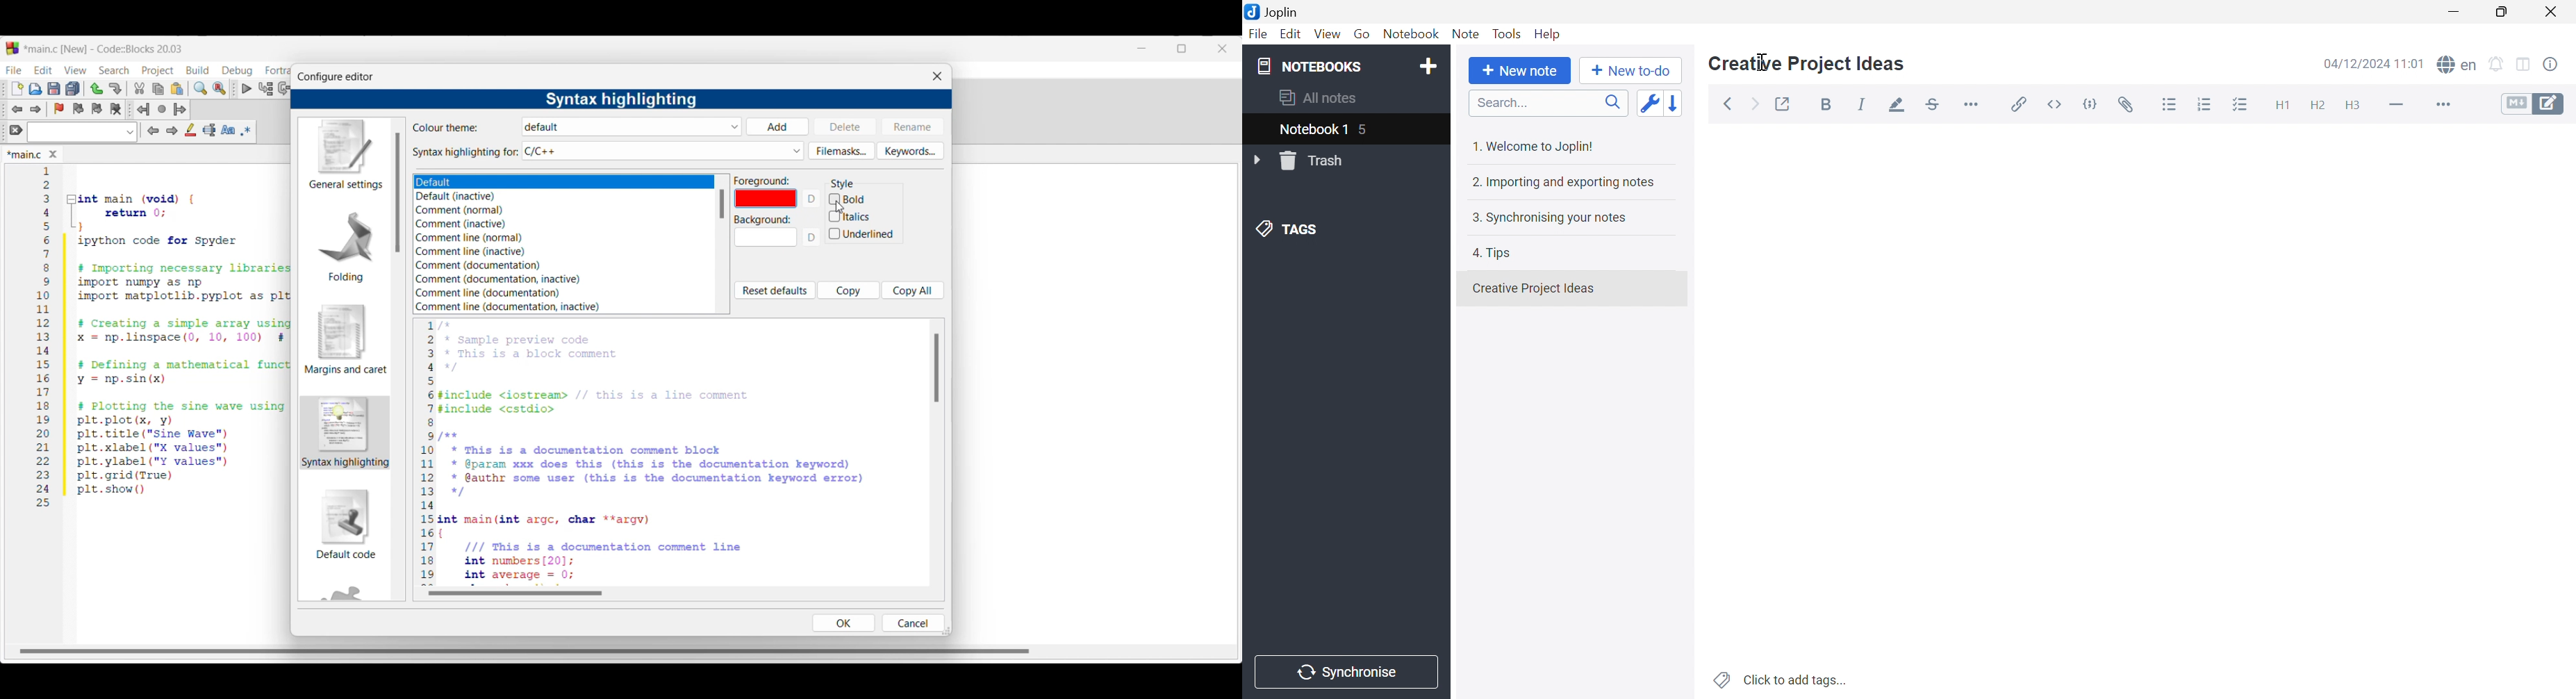 The image size is (2576, 700). Describe the element at coordinates (947, 630) in the screenshot. I see `Change dimension` at that location.